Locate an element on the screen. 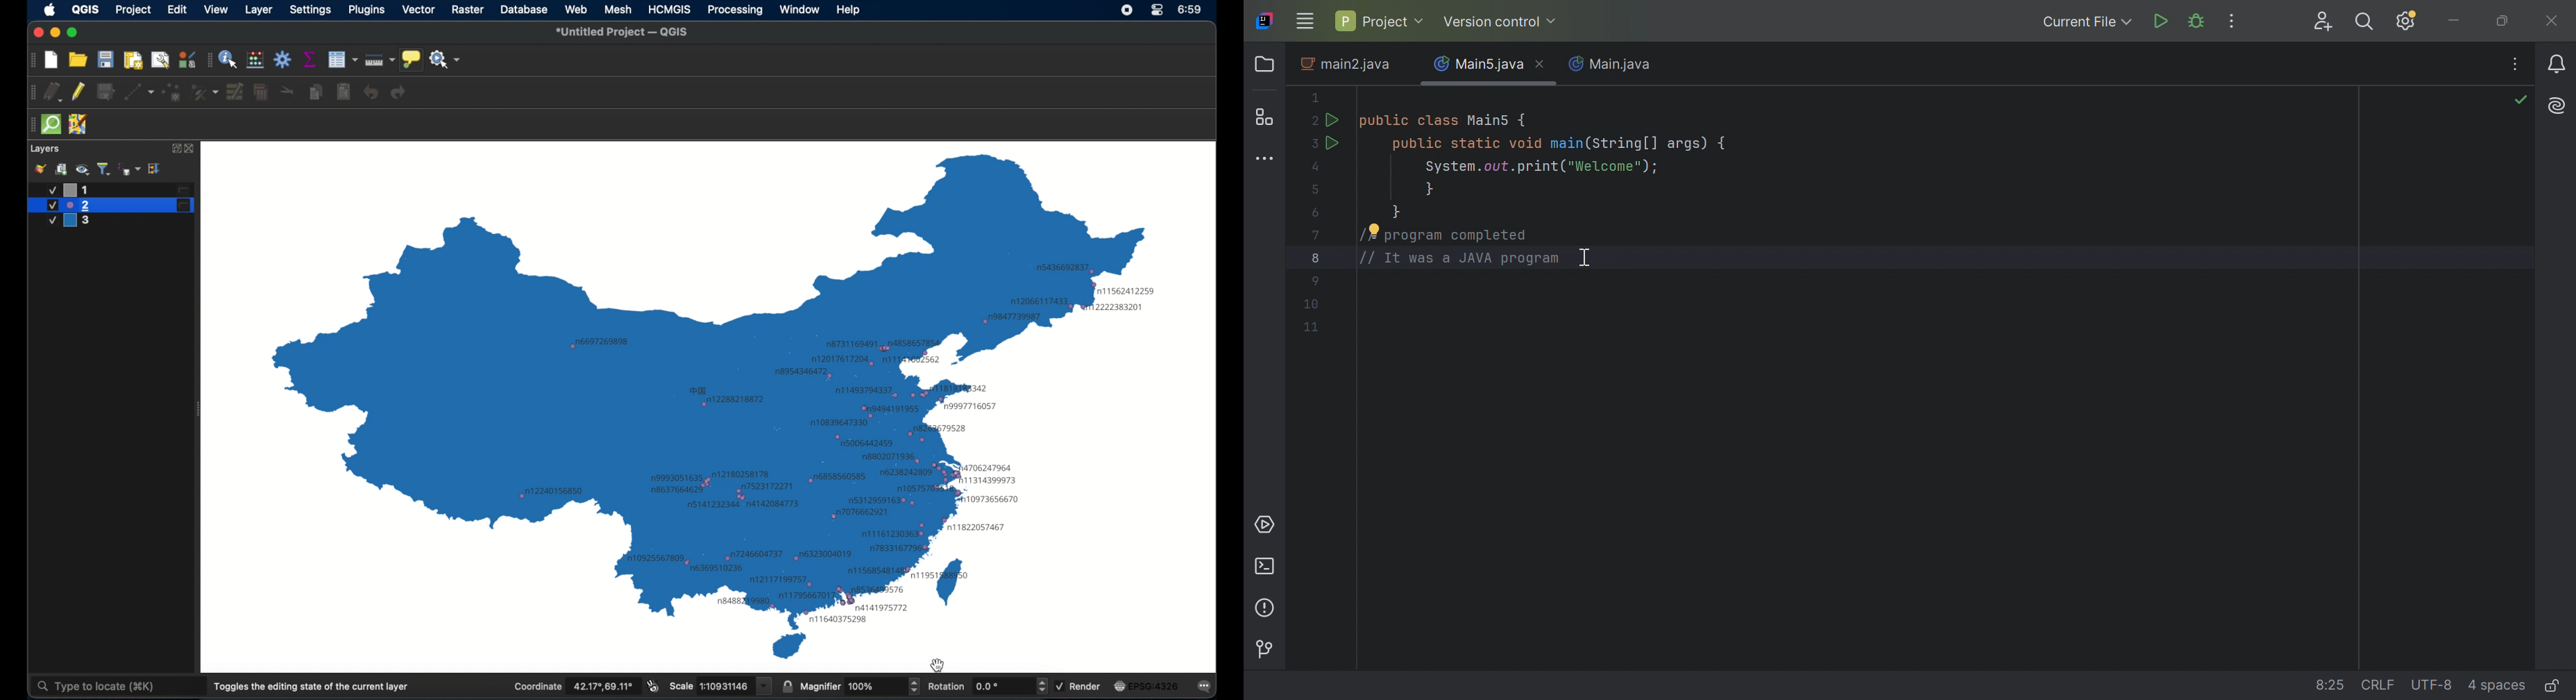  manage map theme is located at coordinates (82, 169).